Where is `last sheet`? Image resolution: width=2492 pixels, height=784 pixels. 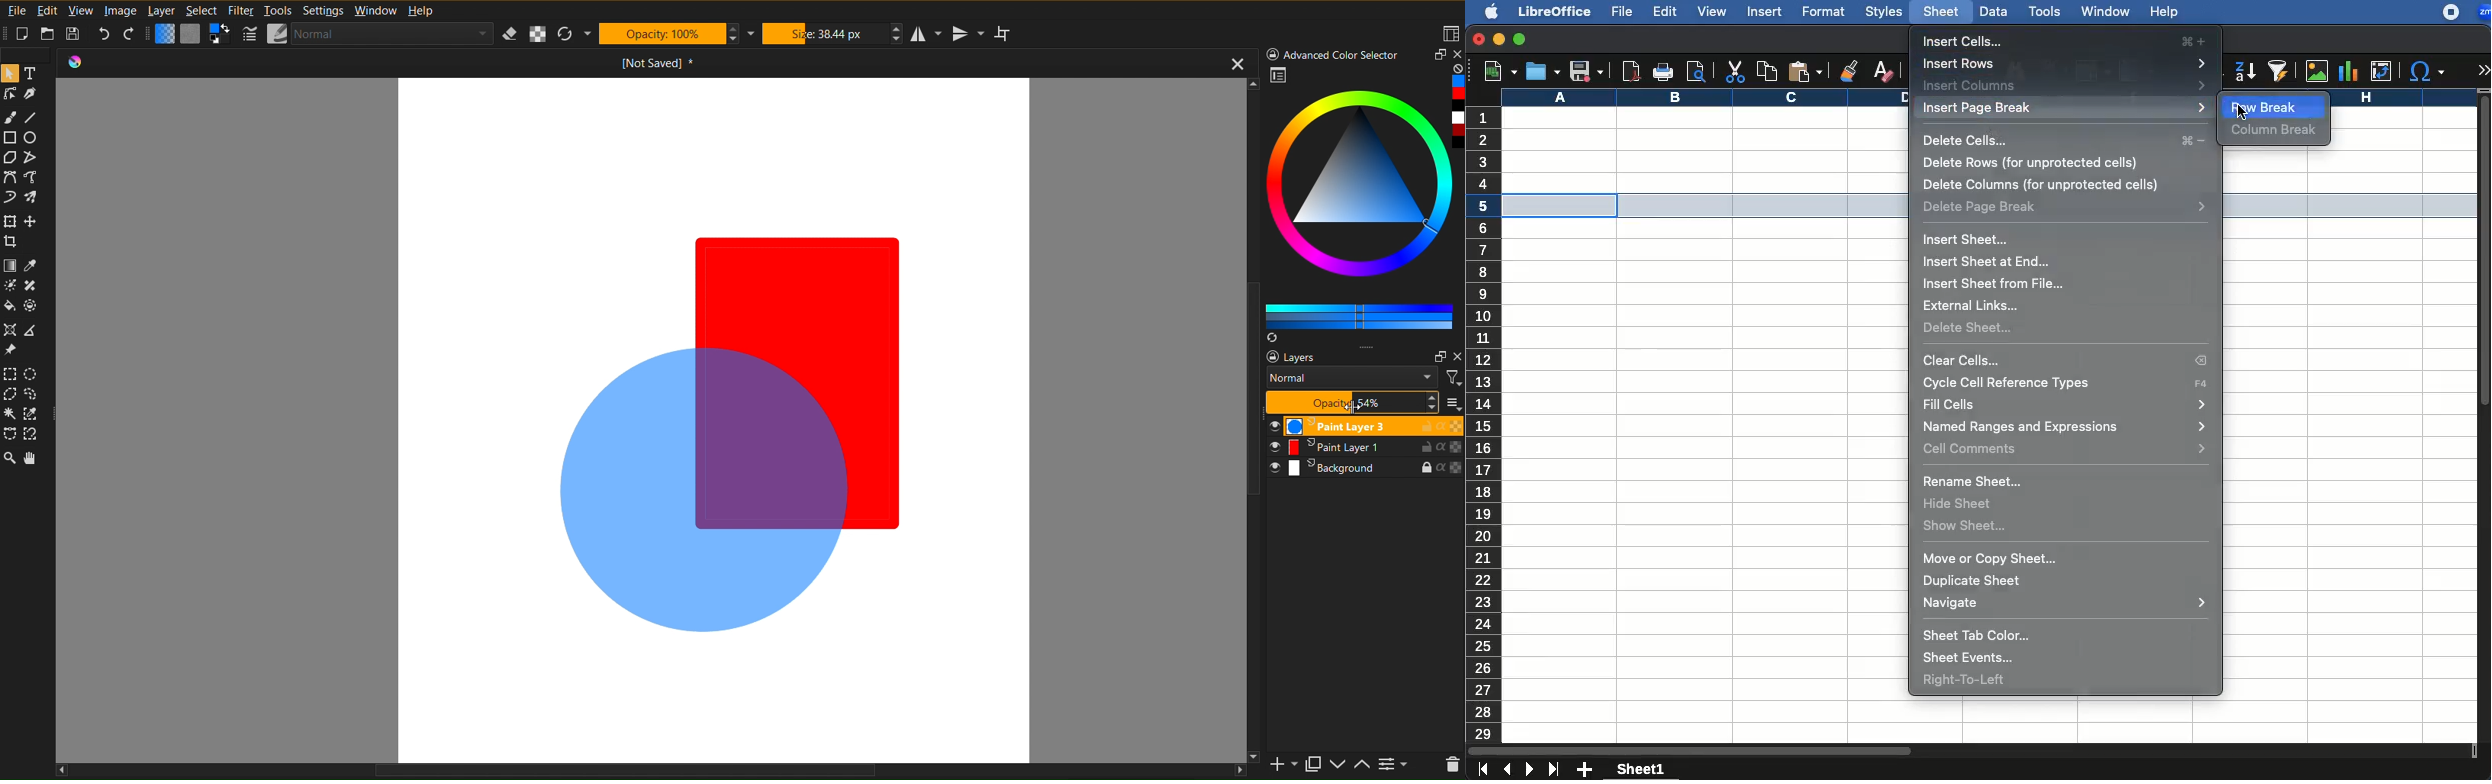
last sheet is located at coordinates (1553, 771).